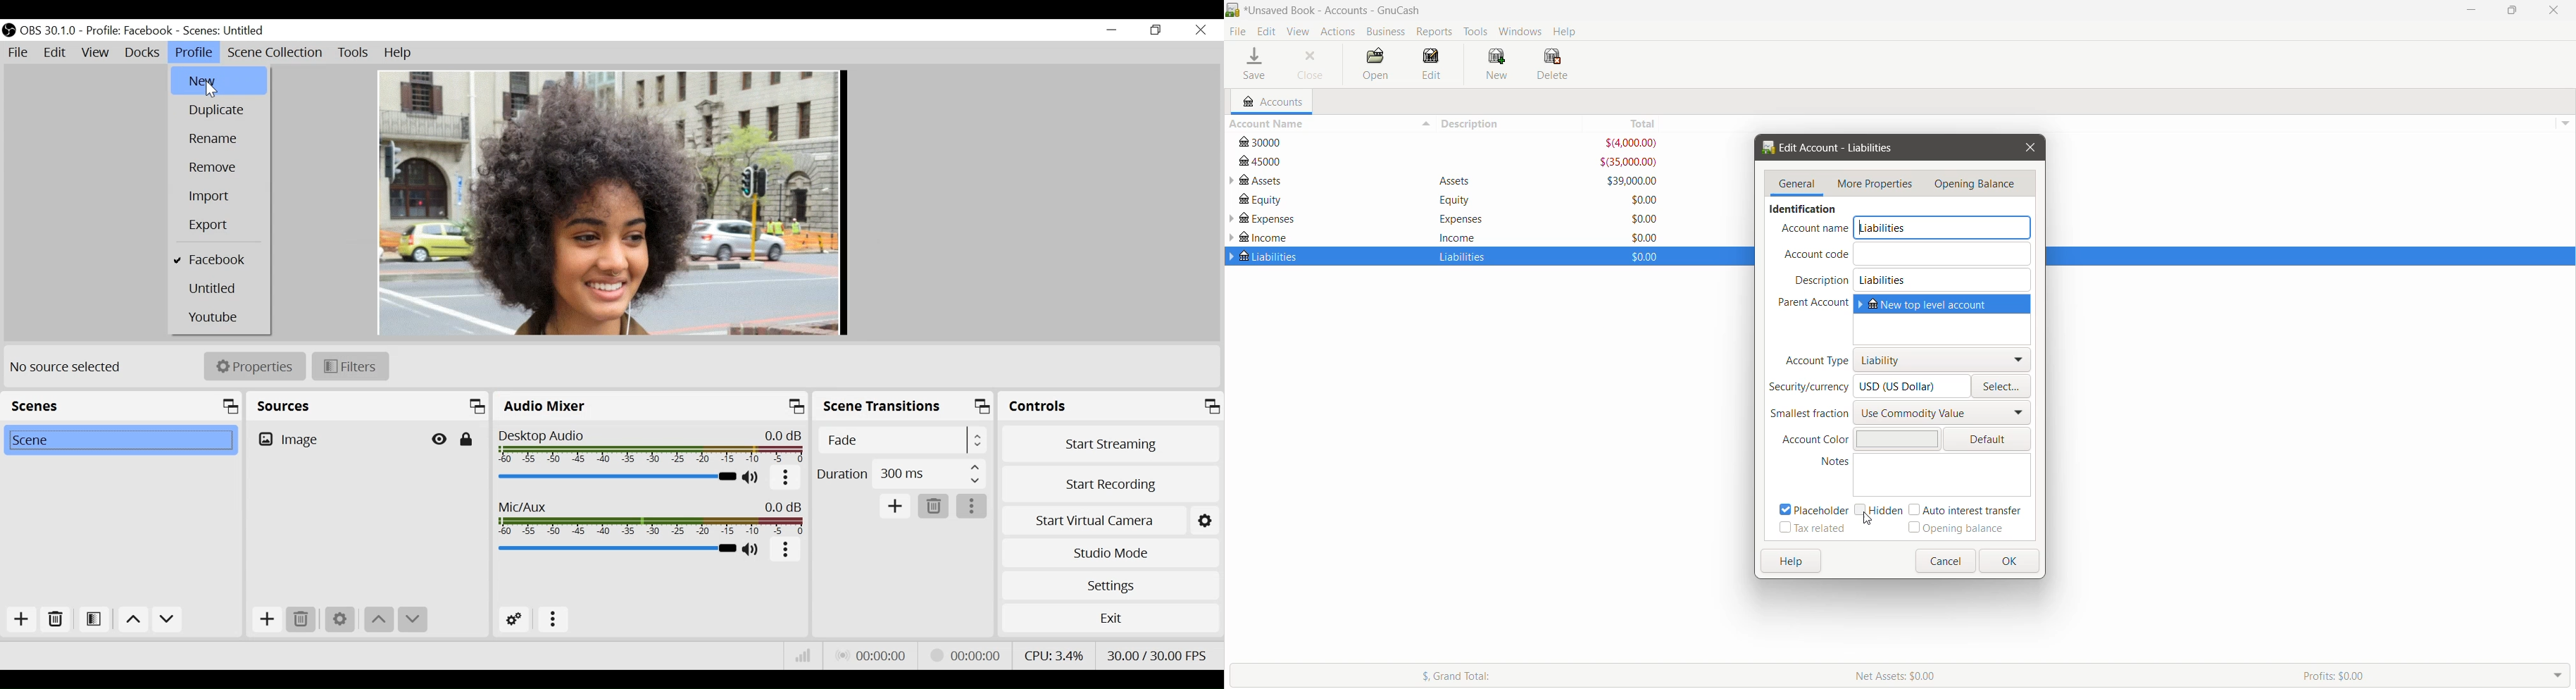 The image size is (2576, 700). Describe the element at coordinates (54, 622) in the screenshot. I see `Remove` at that location.